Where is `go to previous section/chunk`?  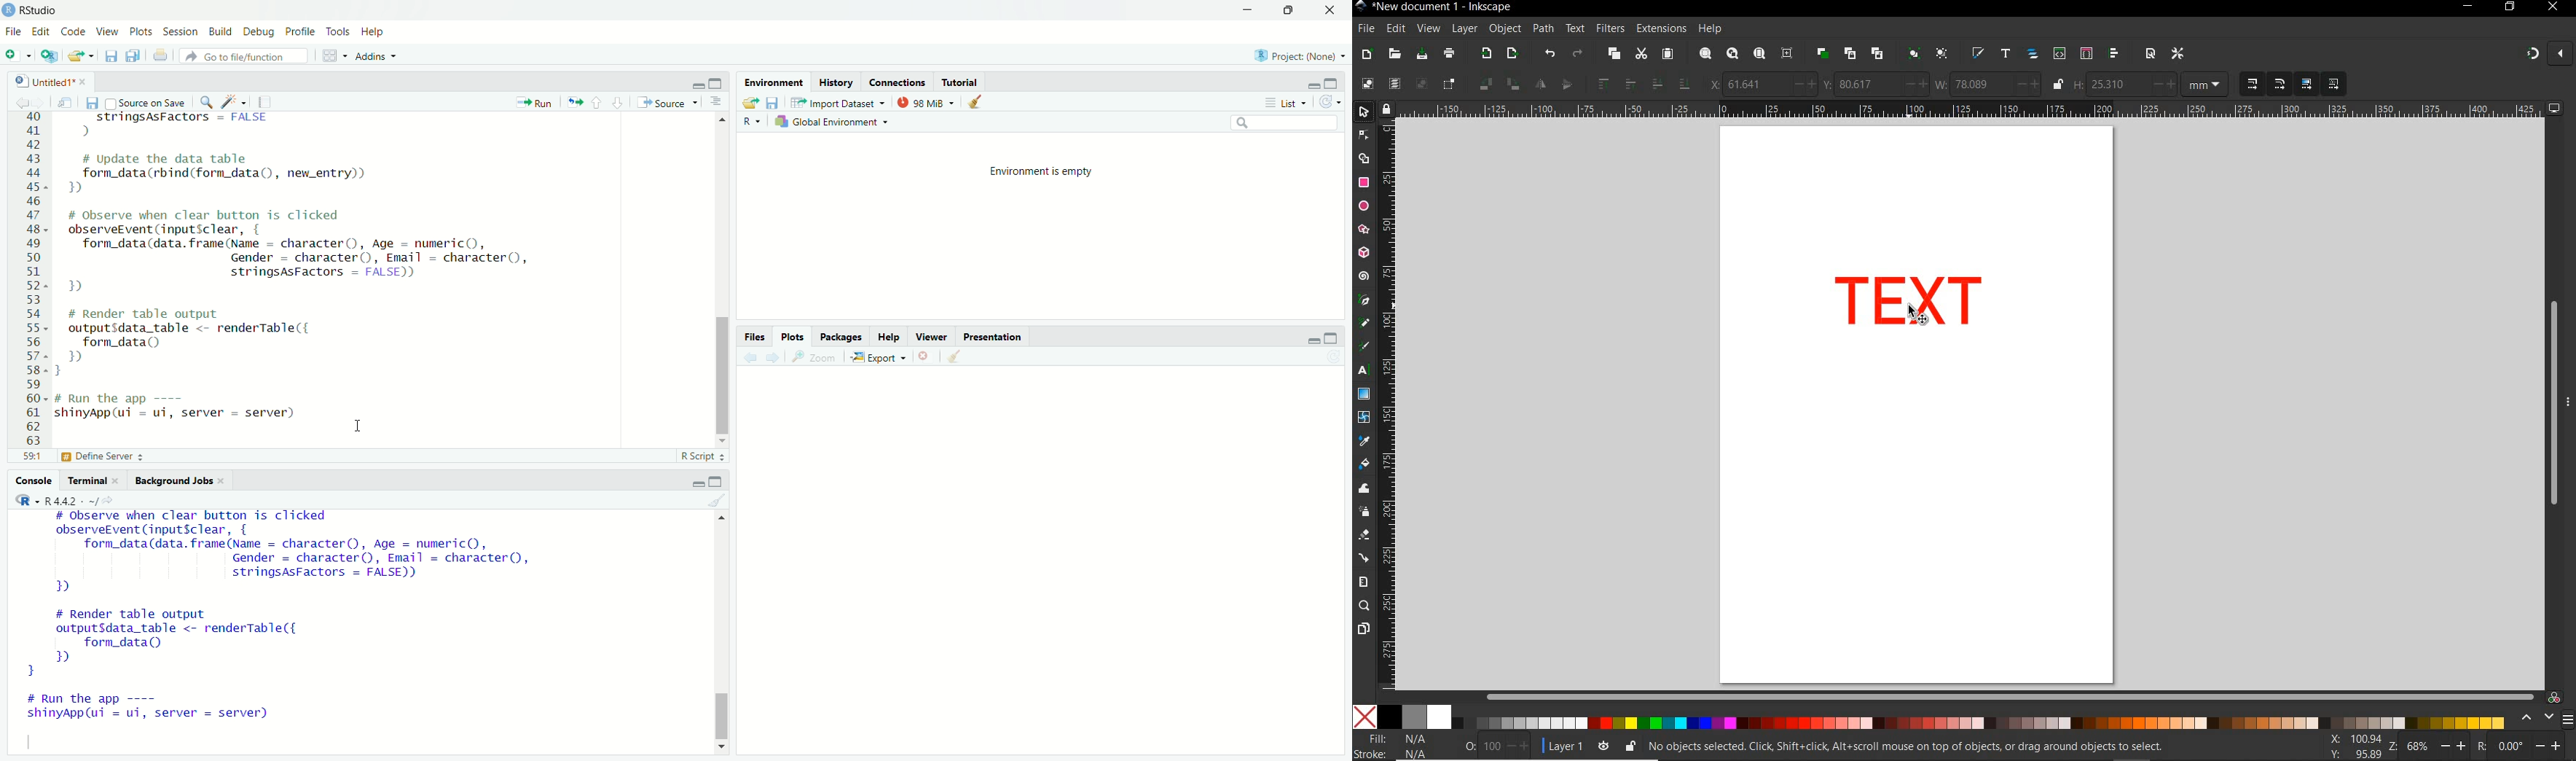 go to previous section/chunk is located at coordinates (598, 102).